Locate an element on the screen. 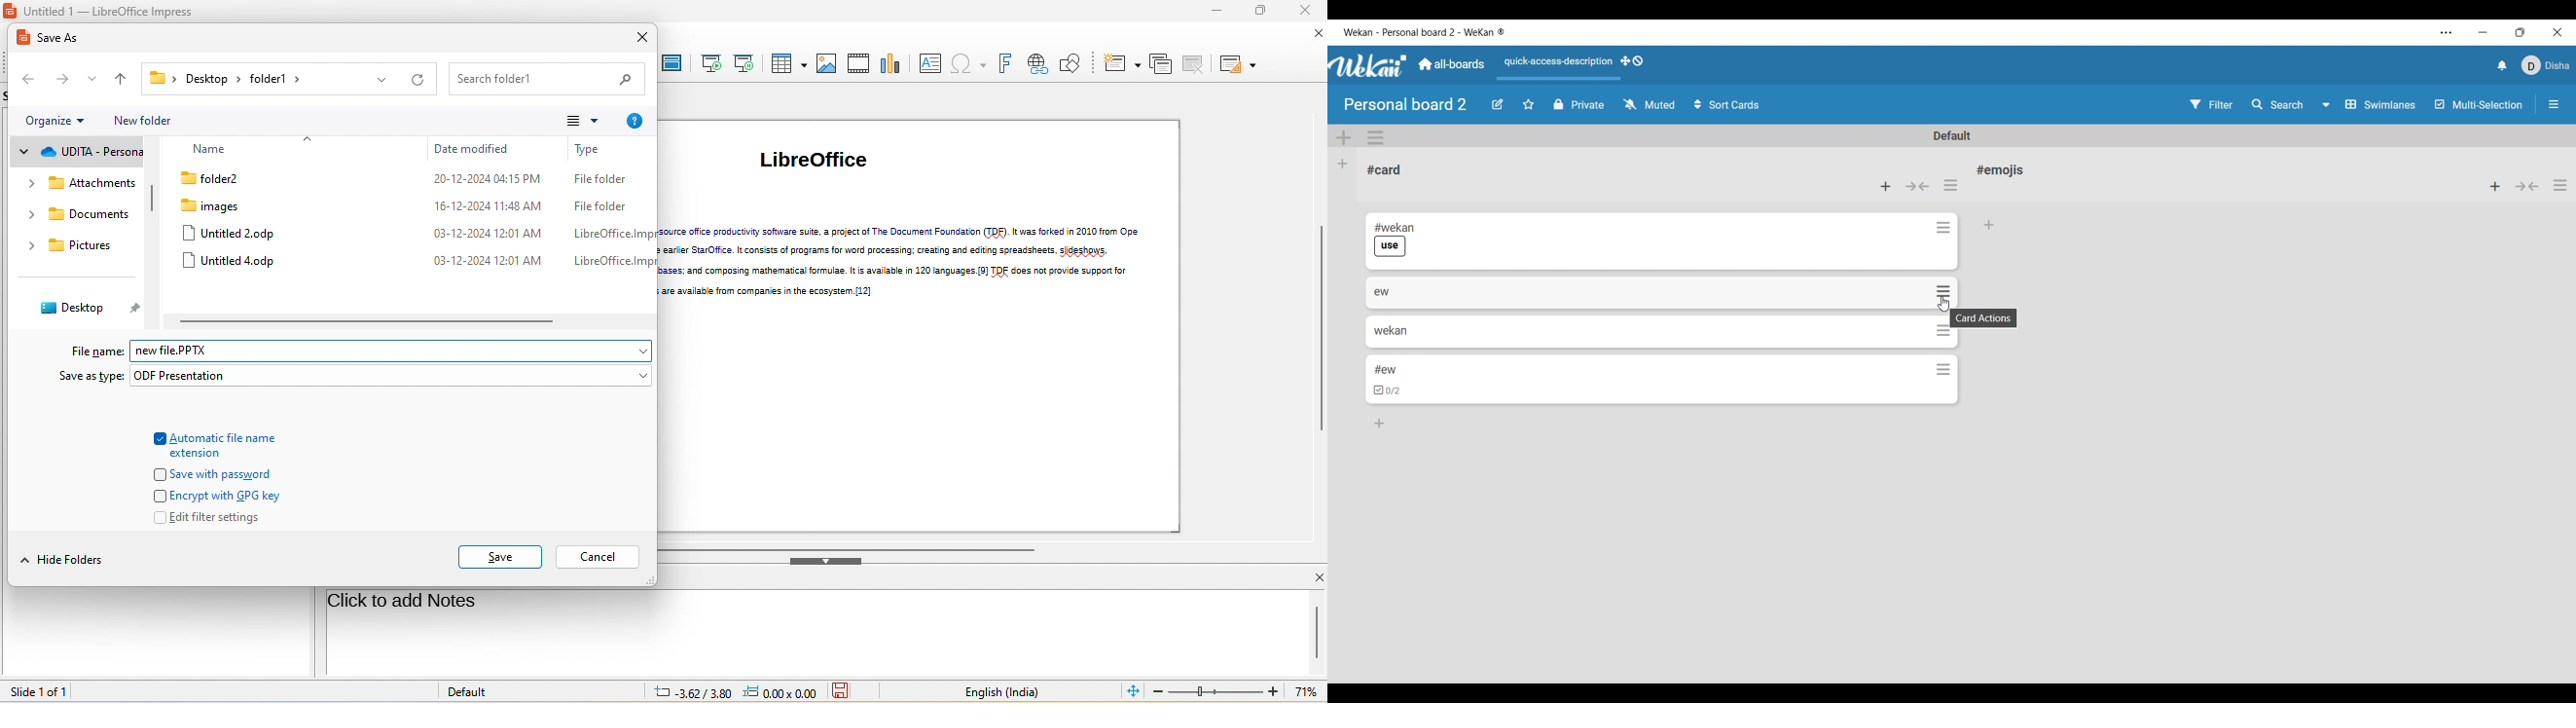  new folder is located at coordinates (147, 123).